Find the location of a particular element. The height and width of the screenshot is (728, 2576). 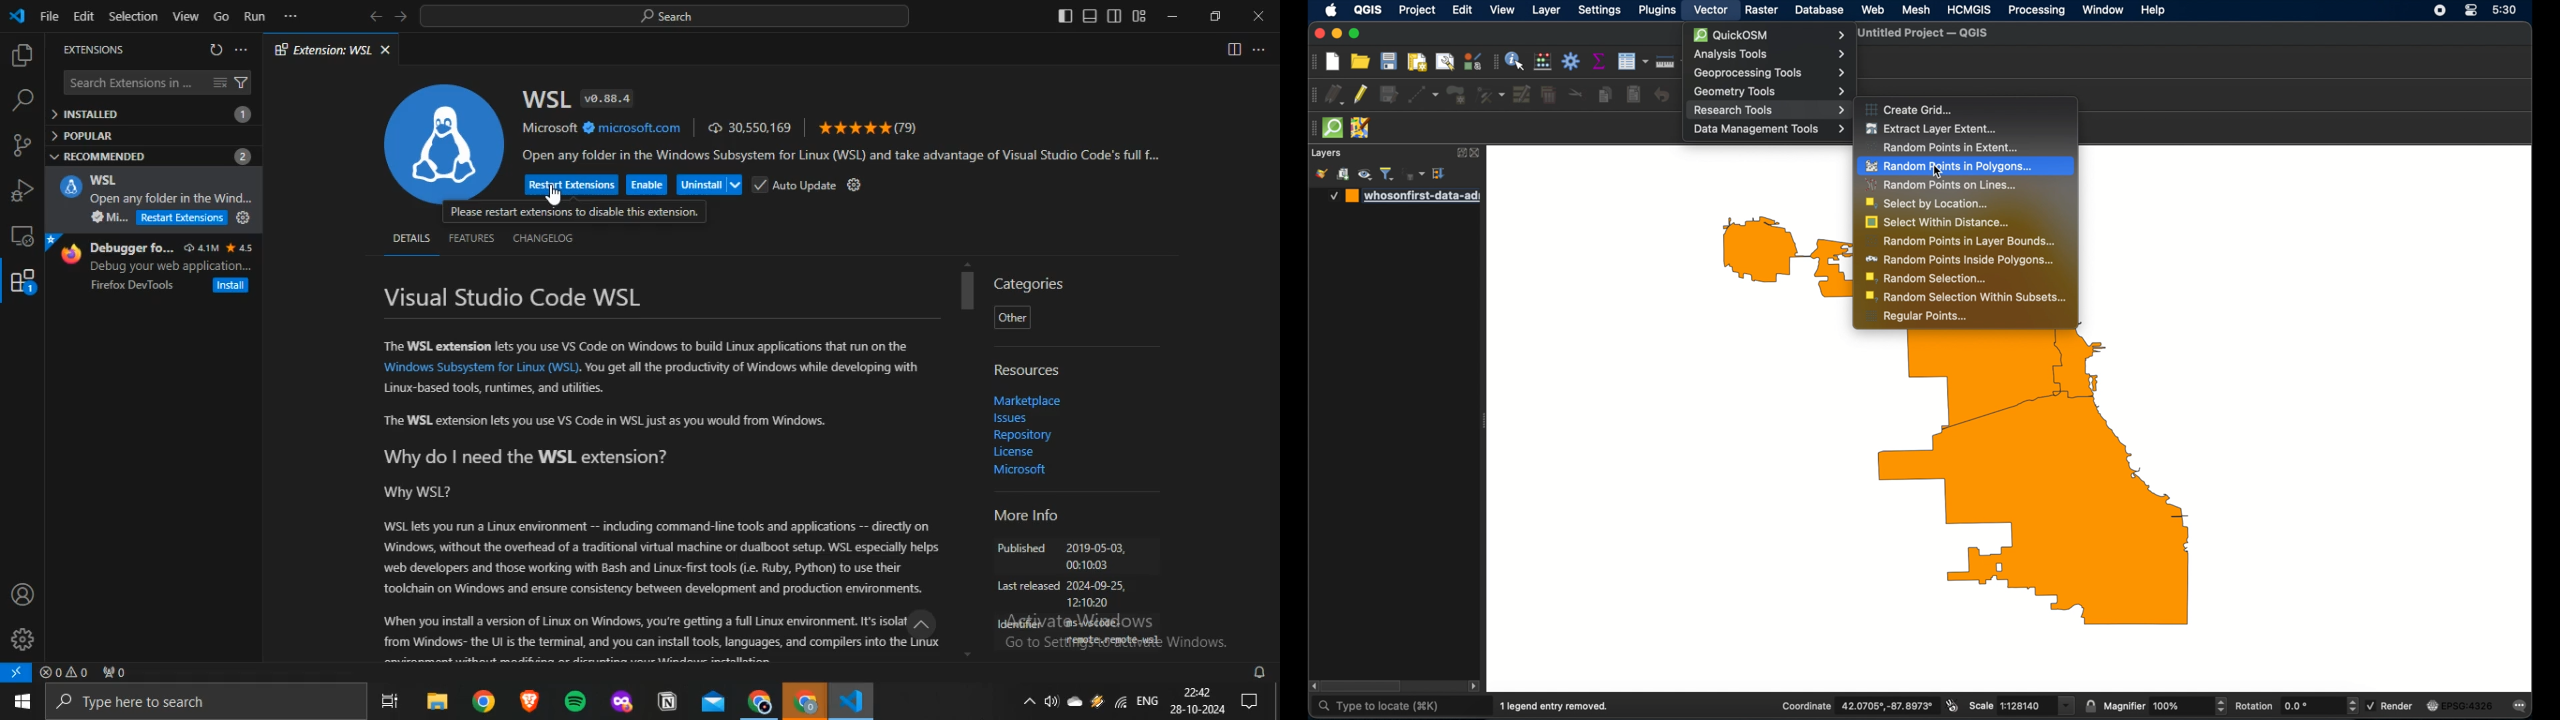

undo is located at coordinates (1662, 95).